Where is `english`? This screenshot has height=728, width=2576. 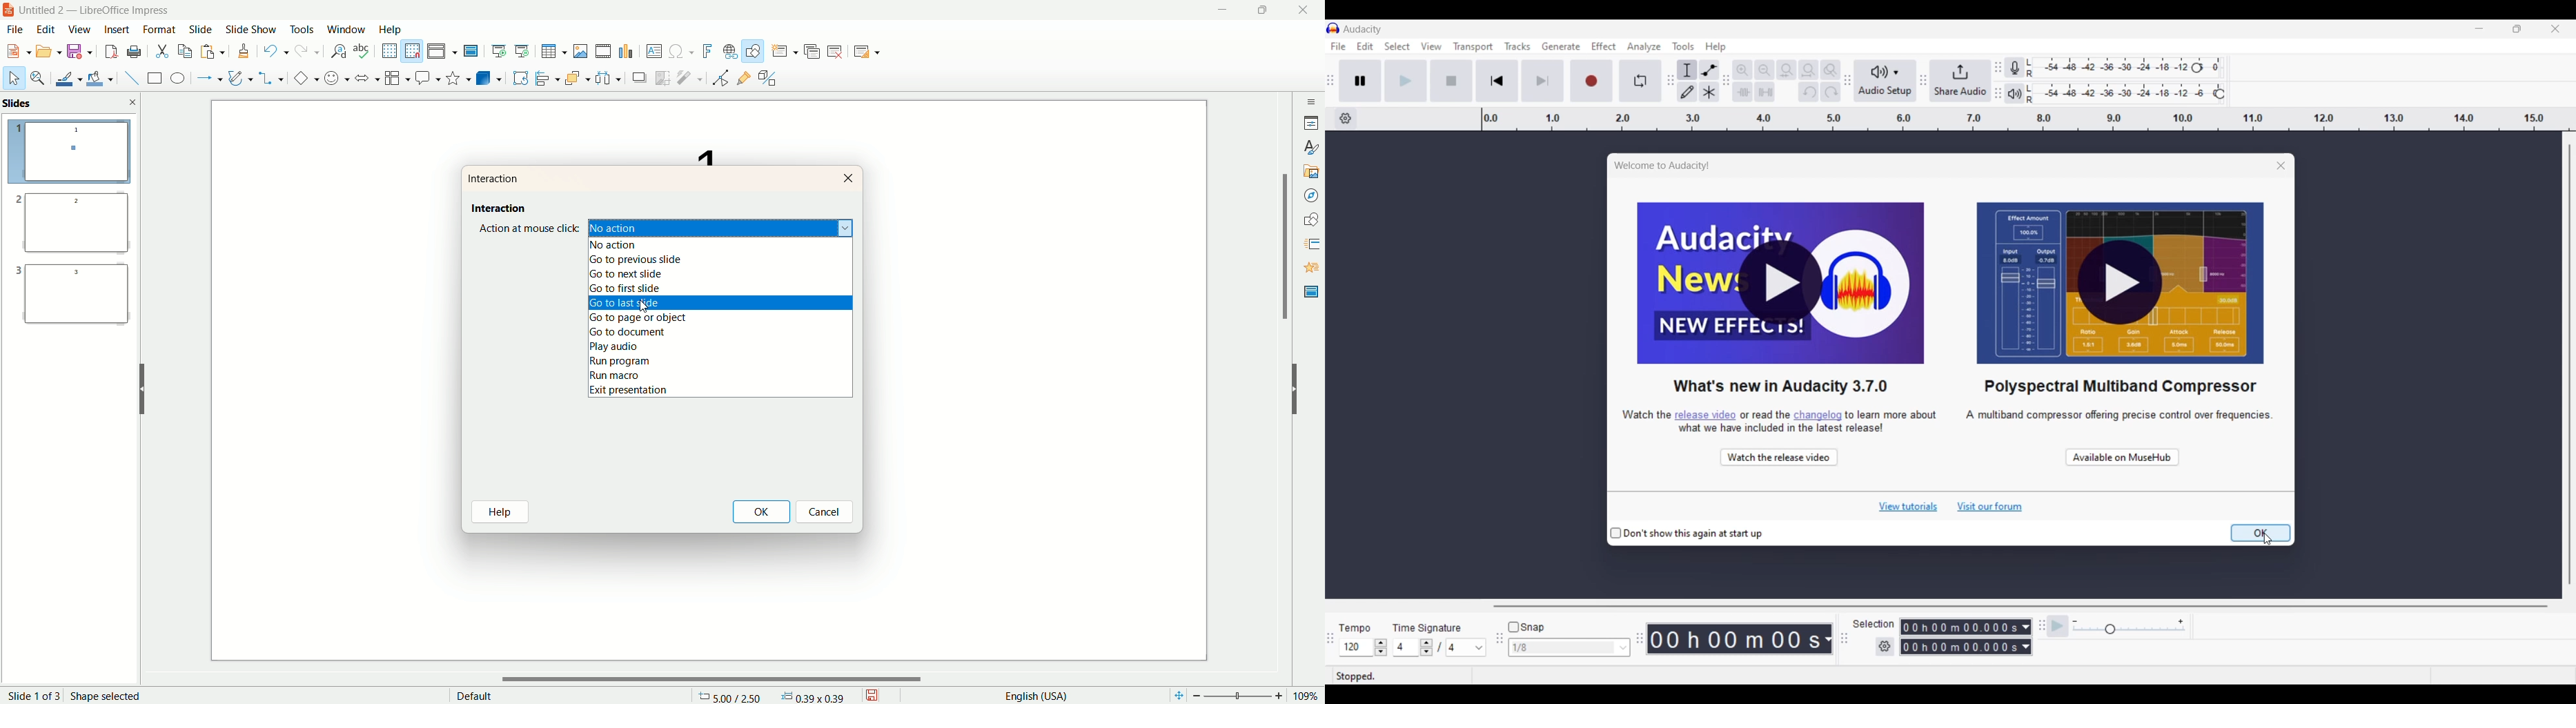
english is located at coordinates (1034, 695).